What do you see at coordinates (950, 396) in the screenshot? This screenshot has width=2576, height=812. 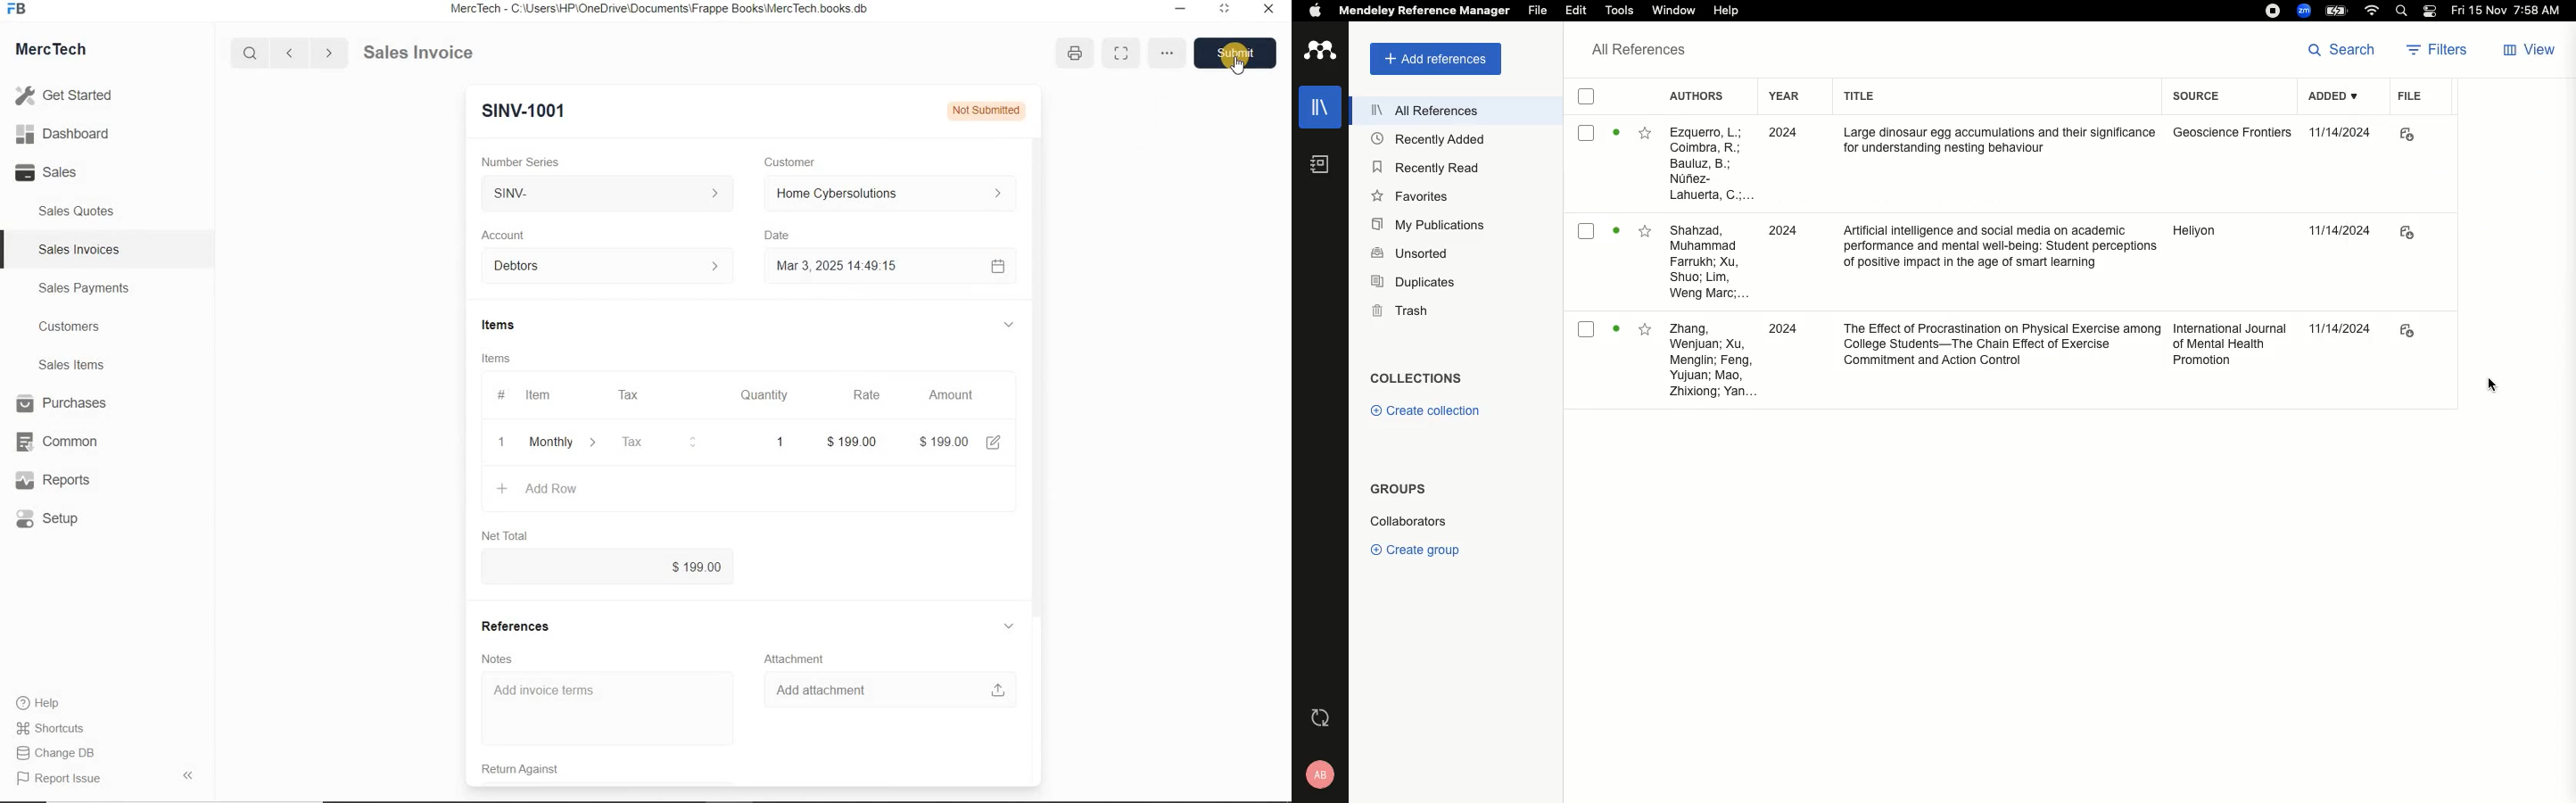 I see `Amount` at bounding box center [950, 396].